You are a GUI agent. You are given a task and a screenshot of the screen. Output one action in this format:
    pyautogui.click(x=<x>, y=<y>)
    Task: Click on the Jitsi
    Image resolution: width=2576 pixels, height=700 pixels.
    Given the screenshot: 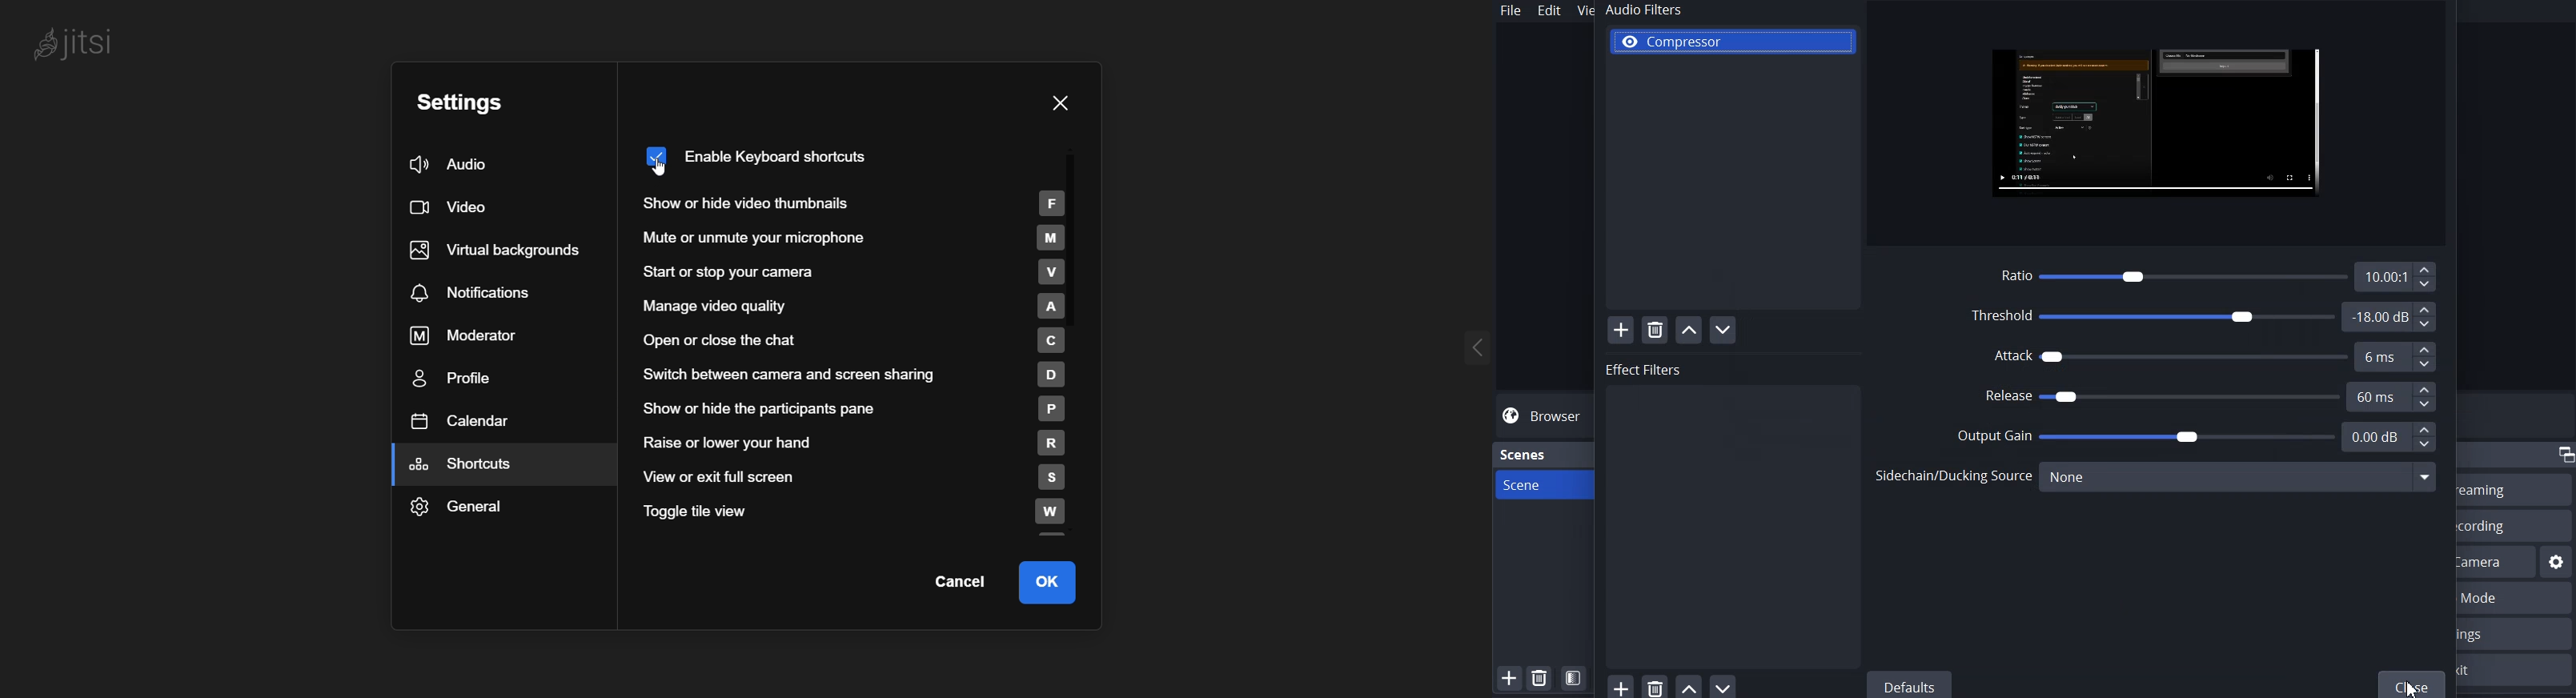 What is the action you would take?
    pyautogui.click(x=79, y=47)
    